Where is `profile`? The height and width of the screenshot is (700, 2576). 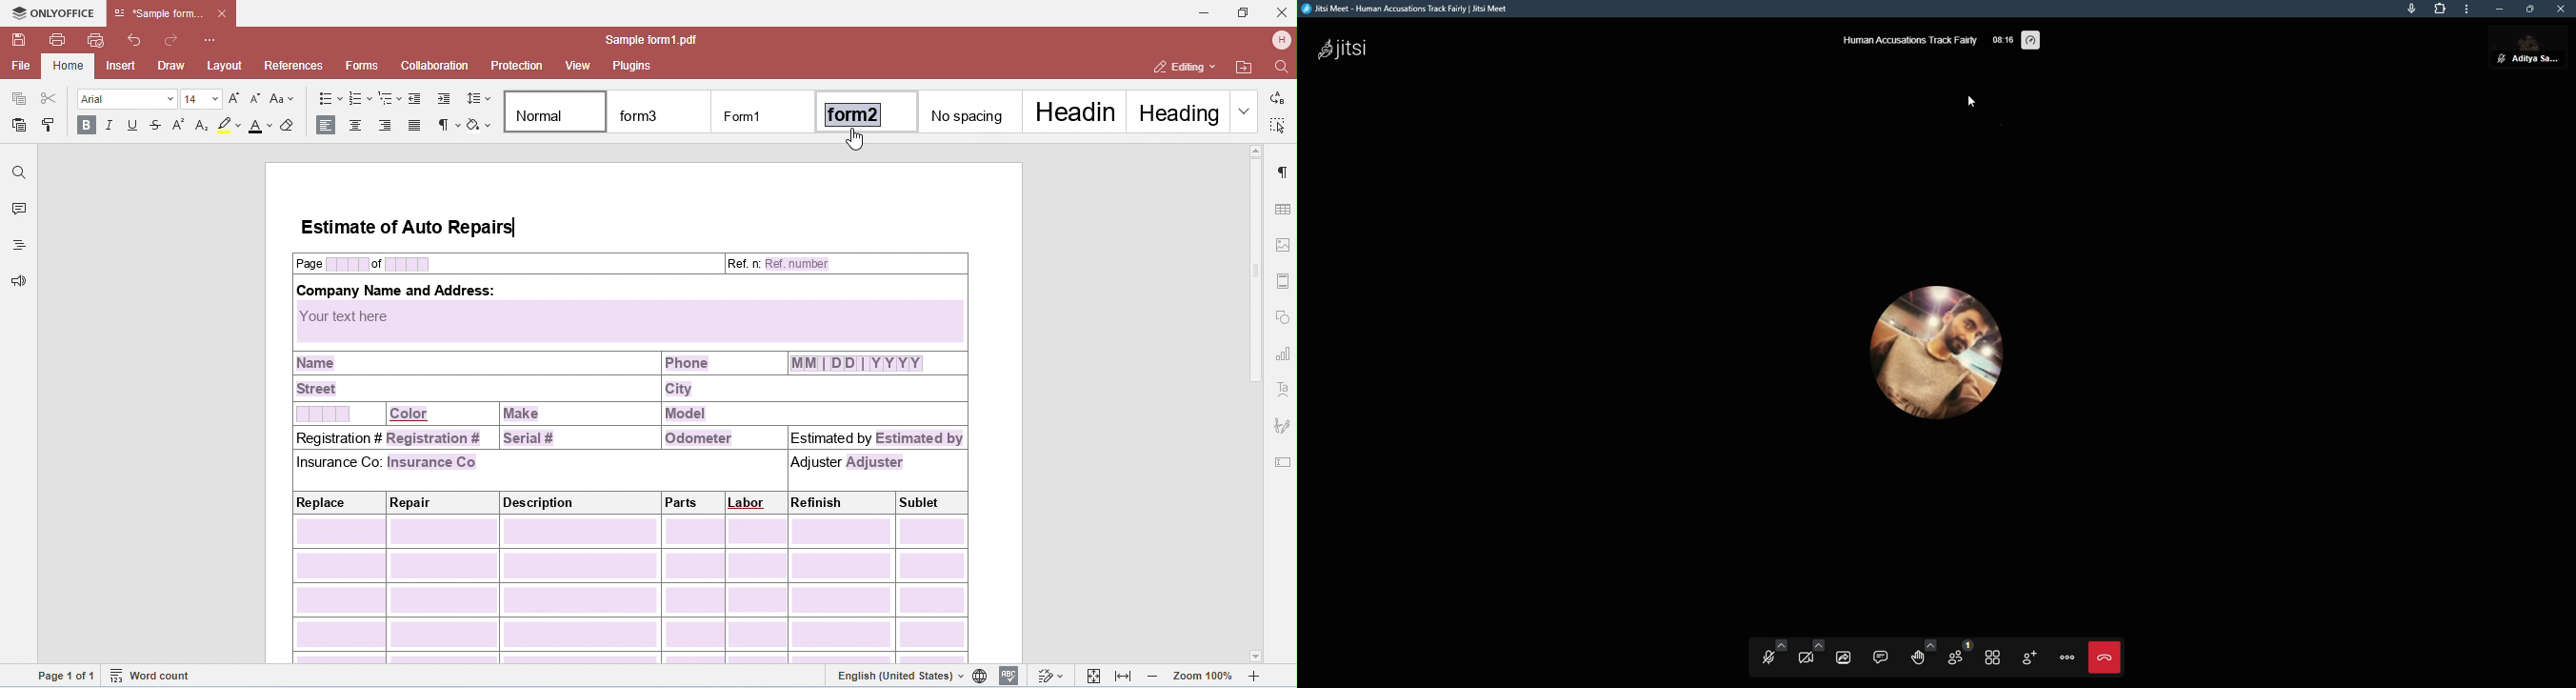
profile is located at coordinates (1934, 355).